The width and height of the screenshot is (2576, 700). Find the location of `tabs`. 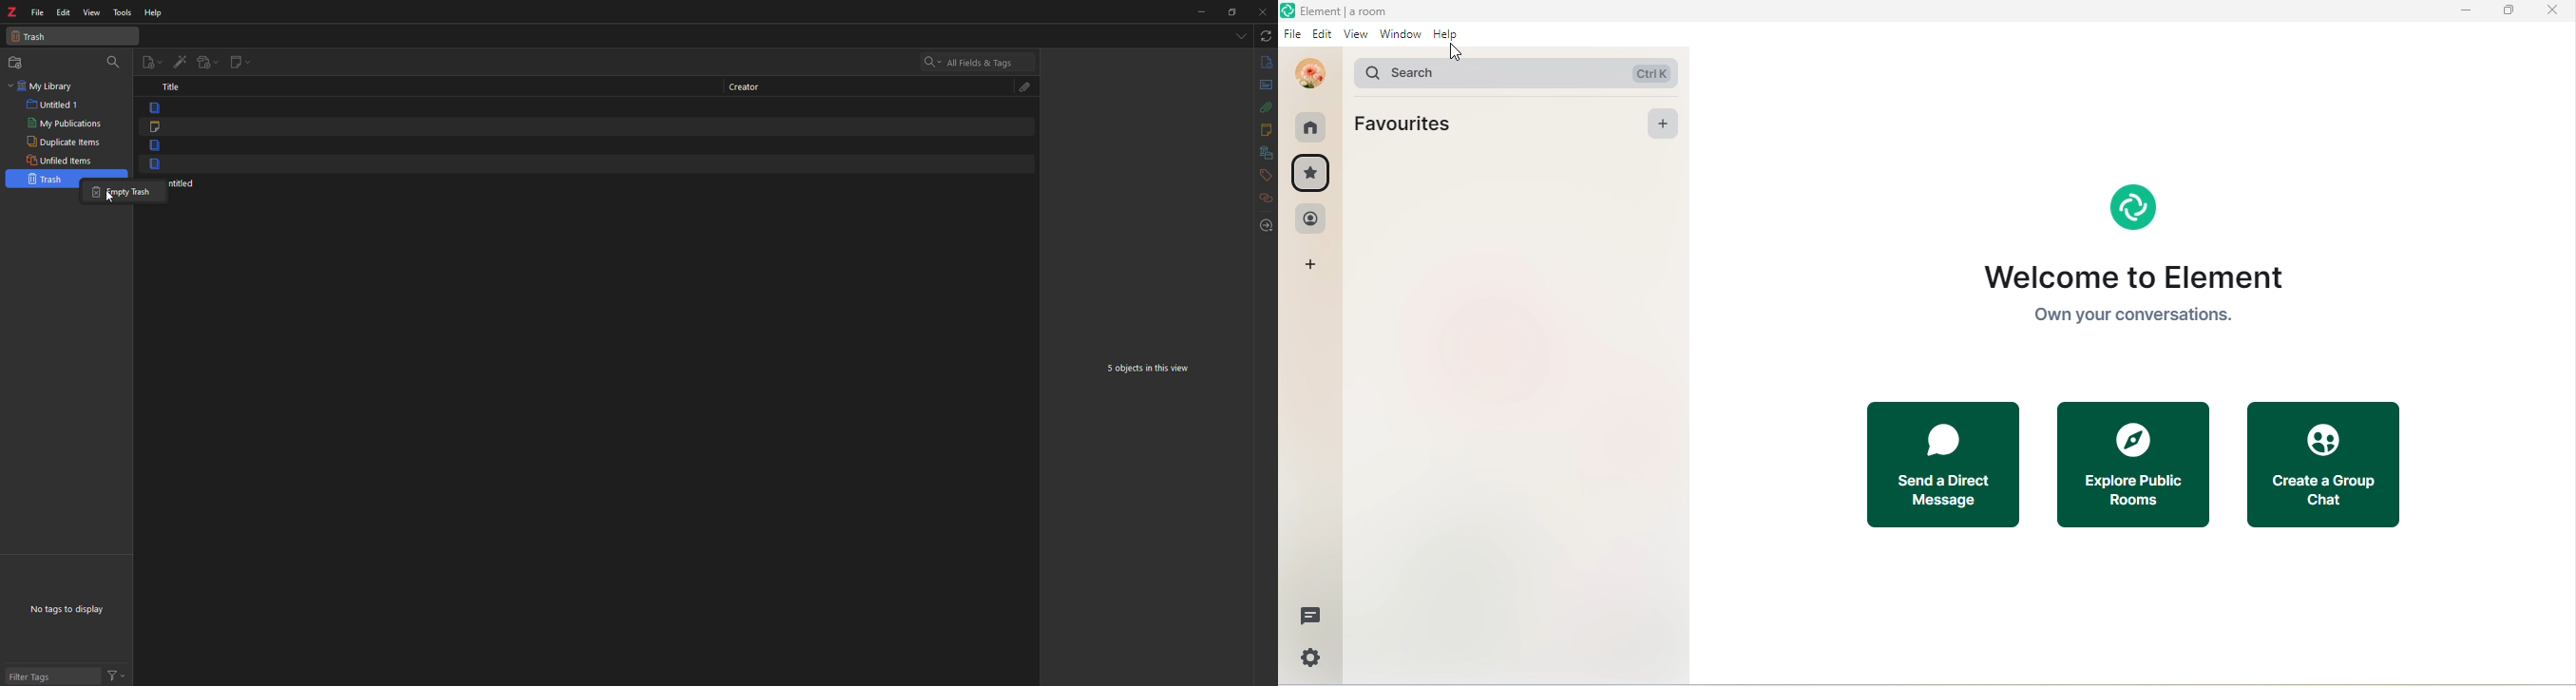

tabs is located at coordinates (1241, 35).